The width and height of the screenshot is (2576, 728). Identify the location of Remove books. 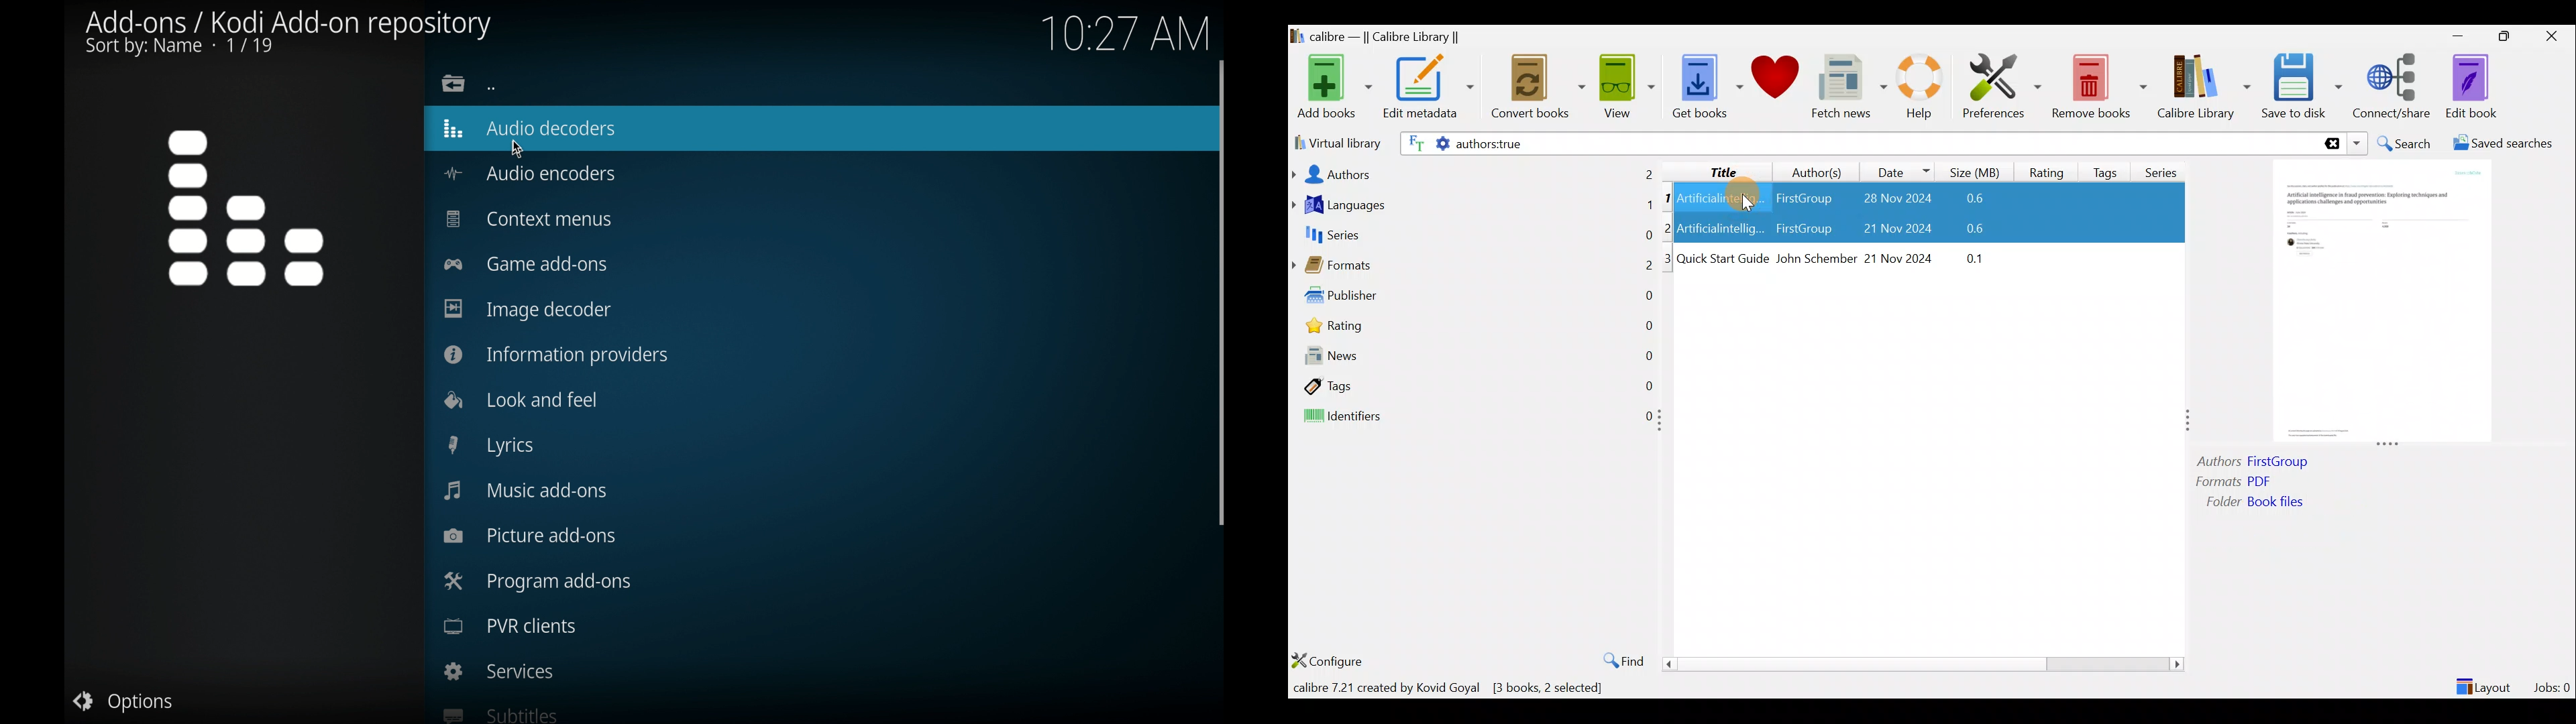
(2100, 86).